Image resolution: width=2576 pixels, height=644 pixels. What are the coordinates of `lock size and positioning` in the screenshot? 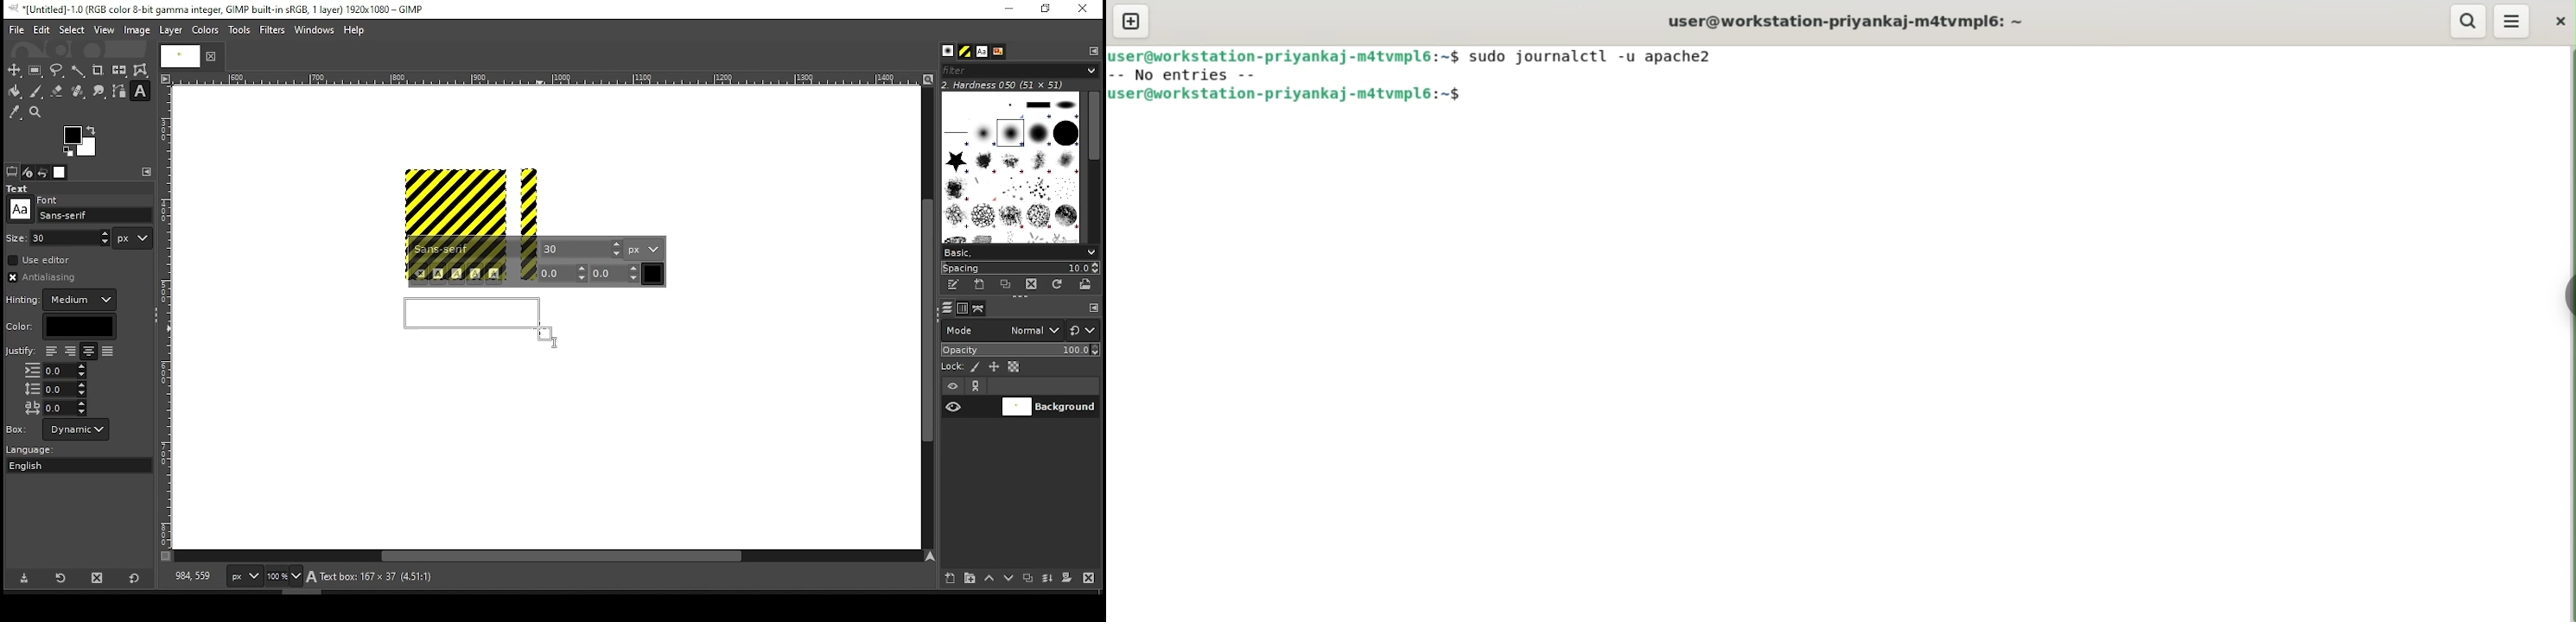 It's located at (995, 367).